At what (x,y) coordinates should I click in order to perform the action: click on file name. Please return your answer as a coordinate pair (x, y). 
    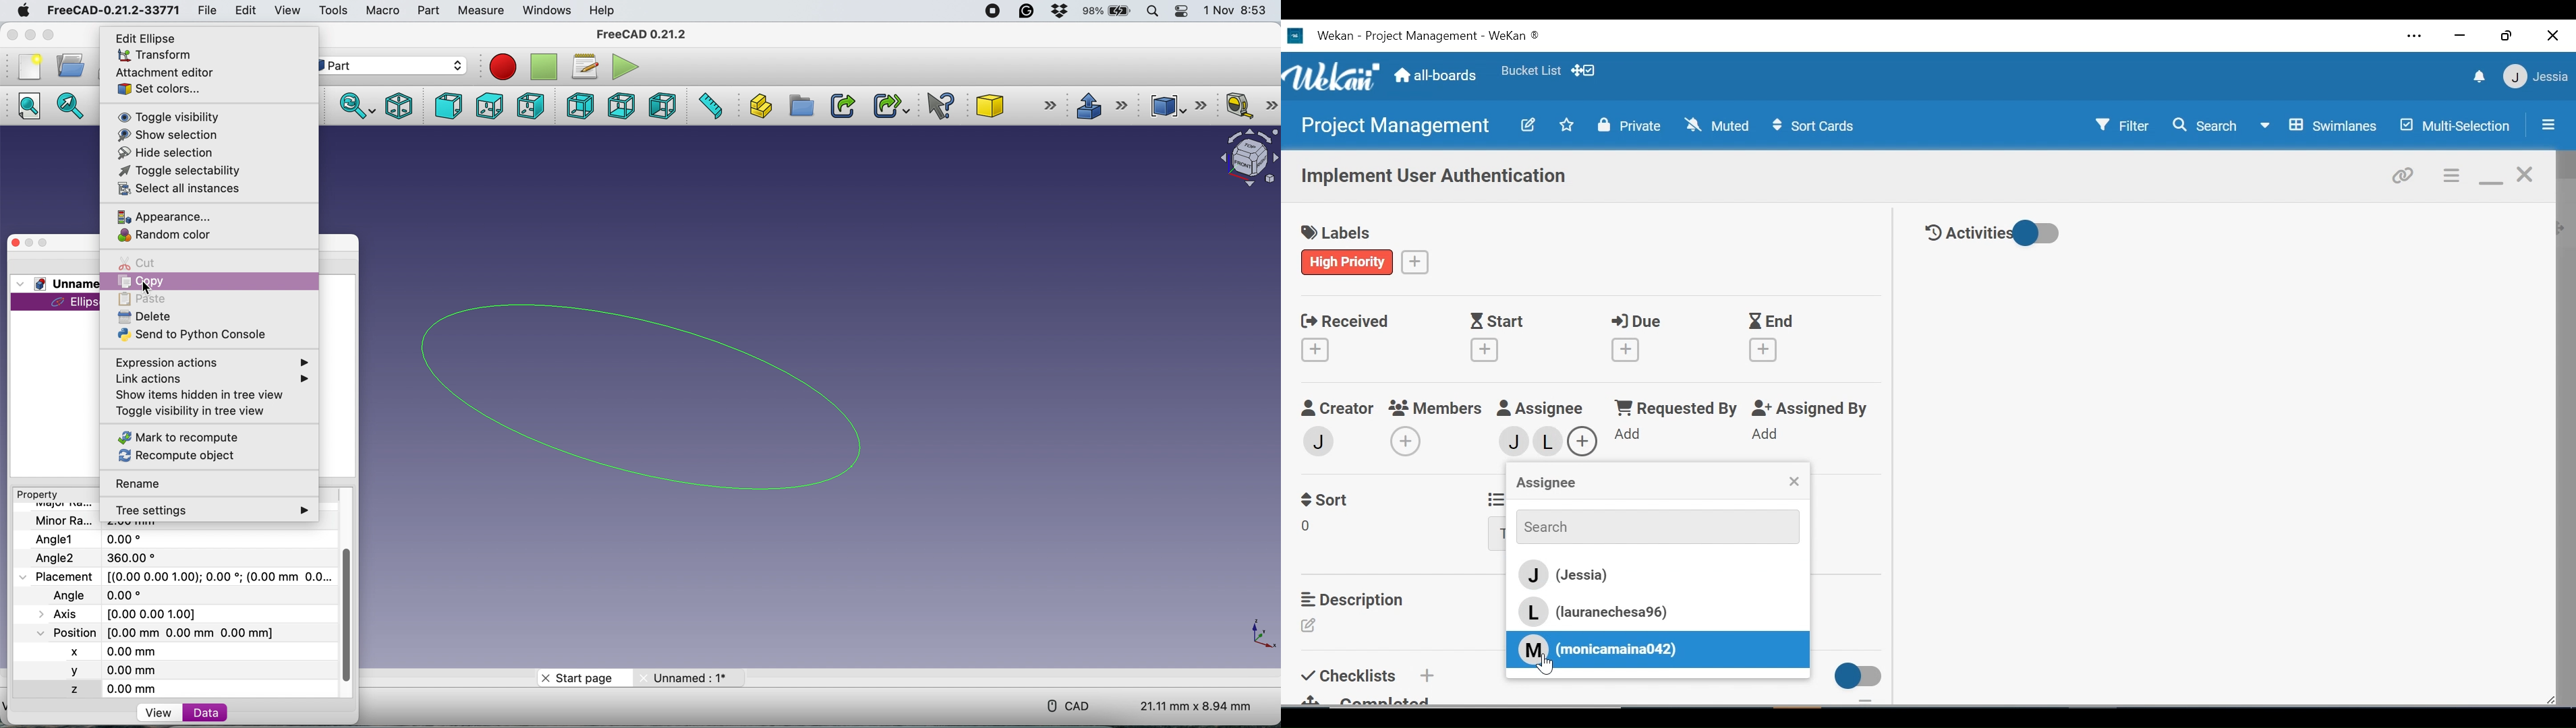
    Looking at the image, I should click on (101, 521).